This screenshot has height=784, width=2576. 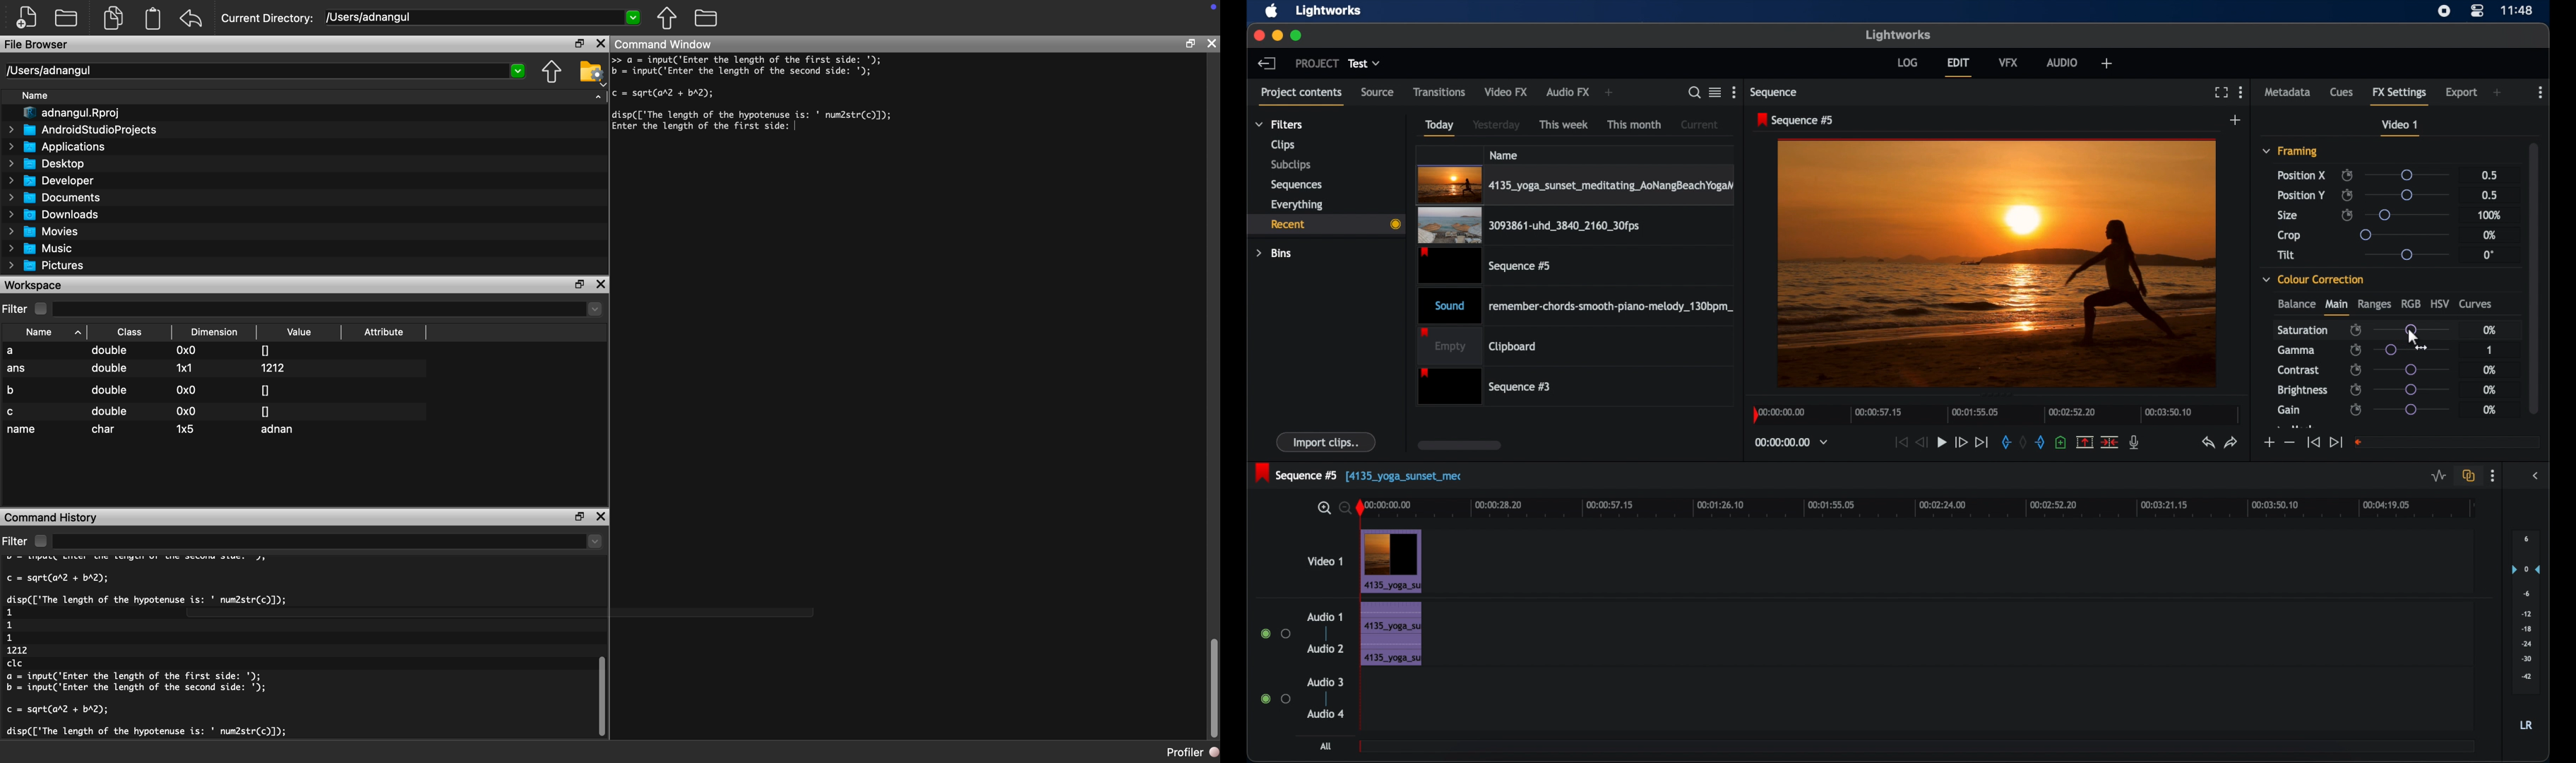 I want to click on everything, so click(x=1297, y=204).